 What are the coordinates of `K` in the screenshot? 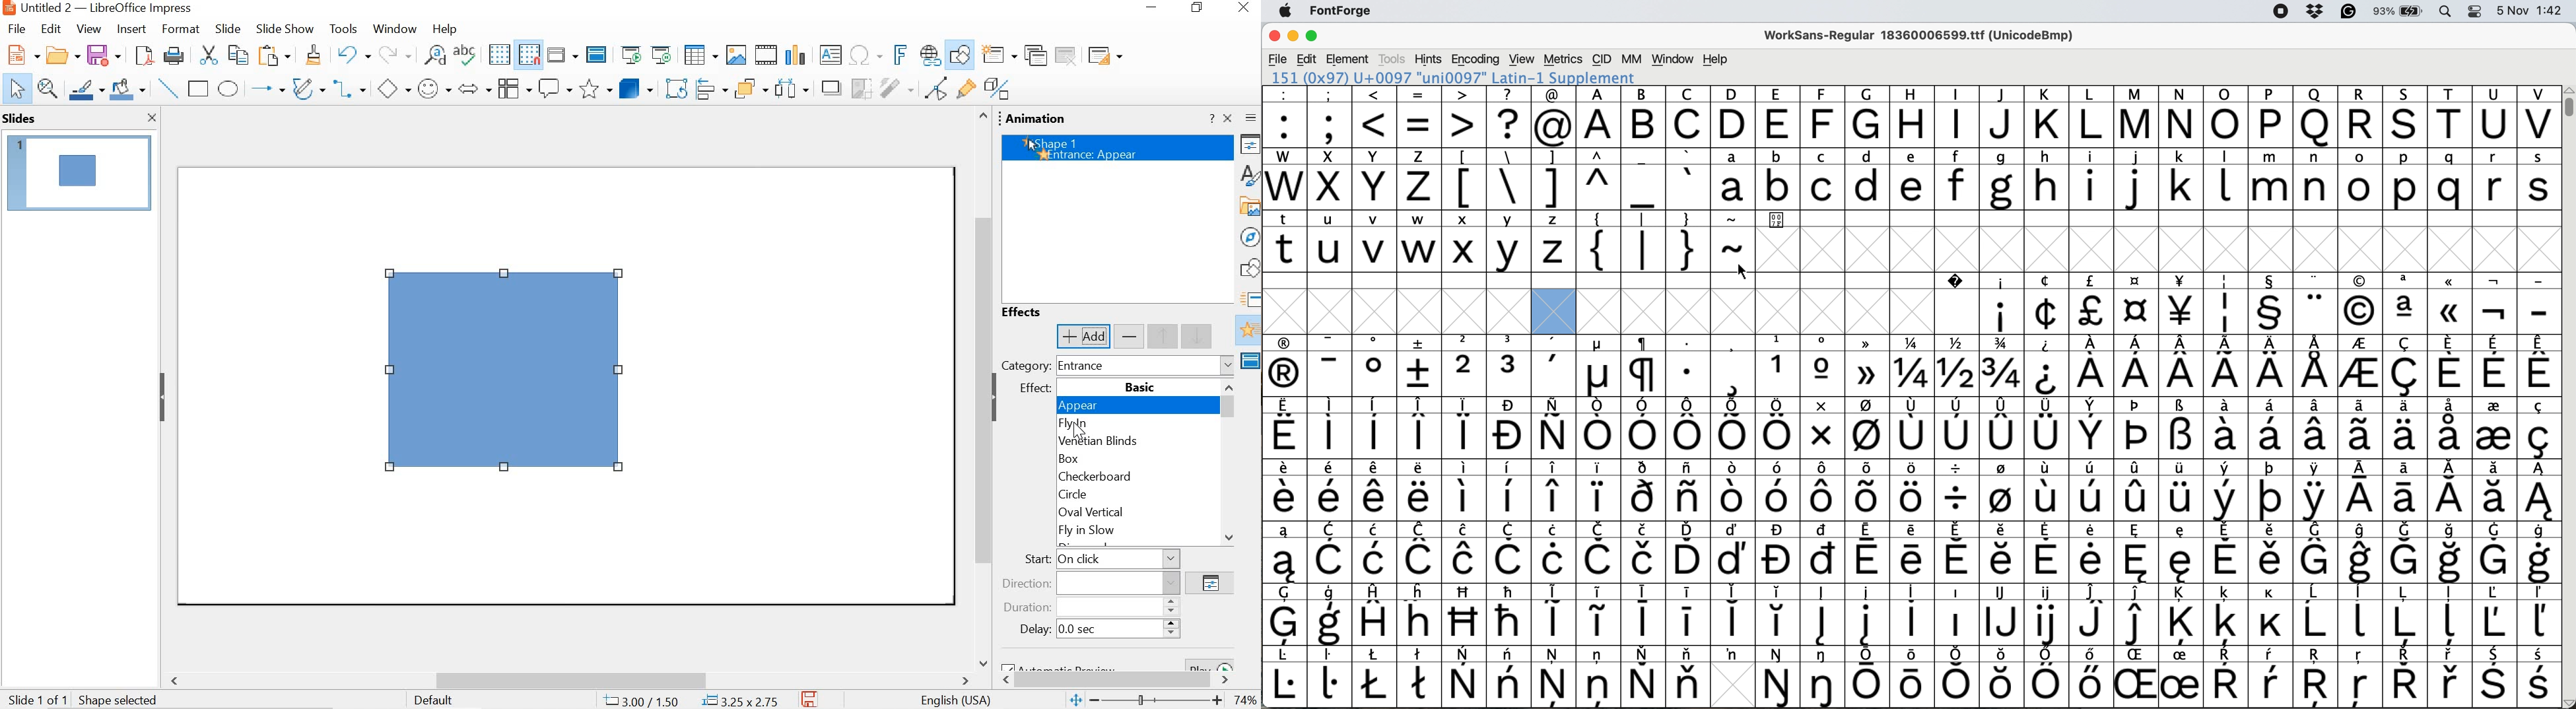 It's located at (2047, 117).